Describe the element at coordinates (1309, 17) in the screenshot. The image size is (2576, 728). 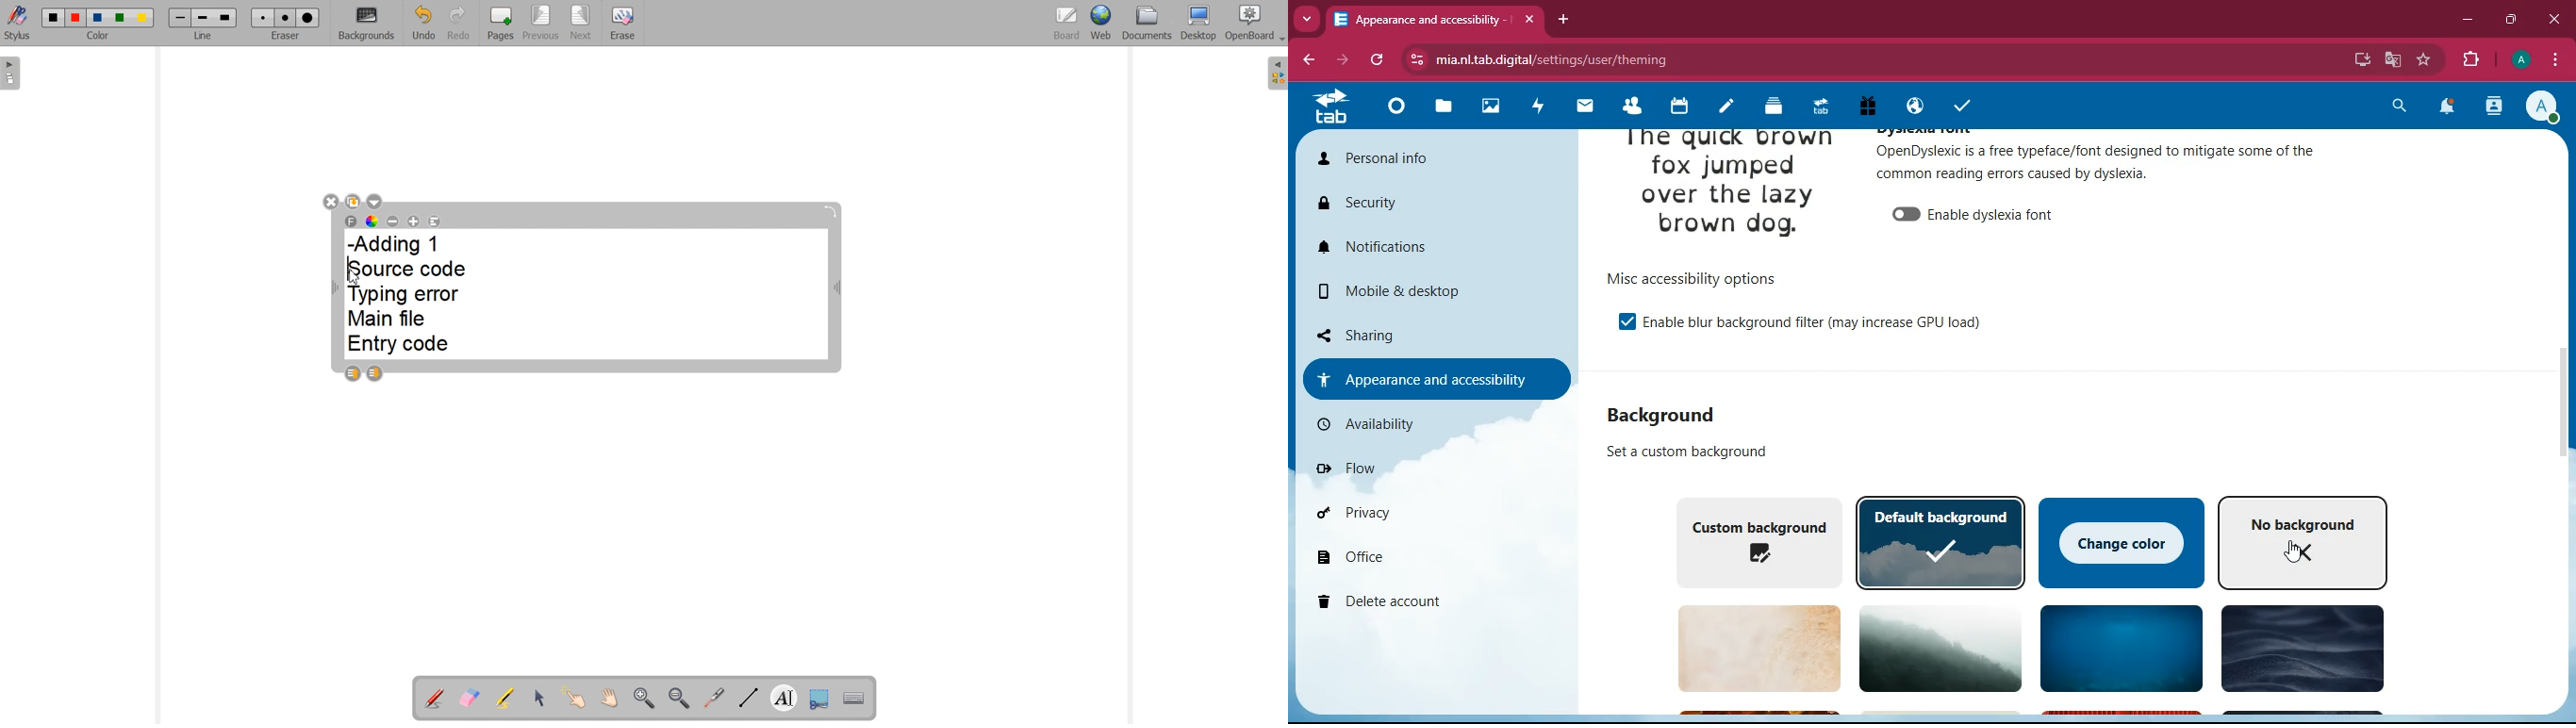
I see `more` at that location.